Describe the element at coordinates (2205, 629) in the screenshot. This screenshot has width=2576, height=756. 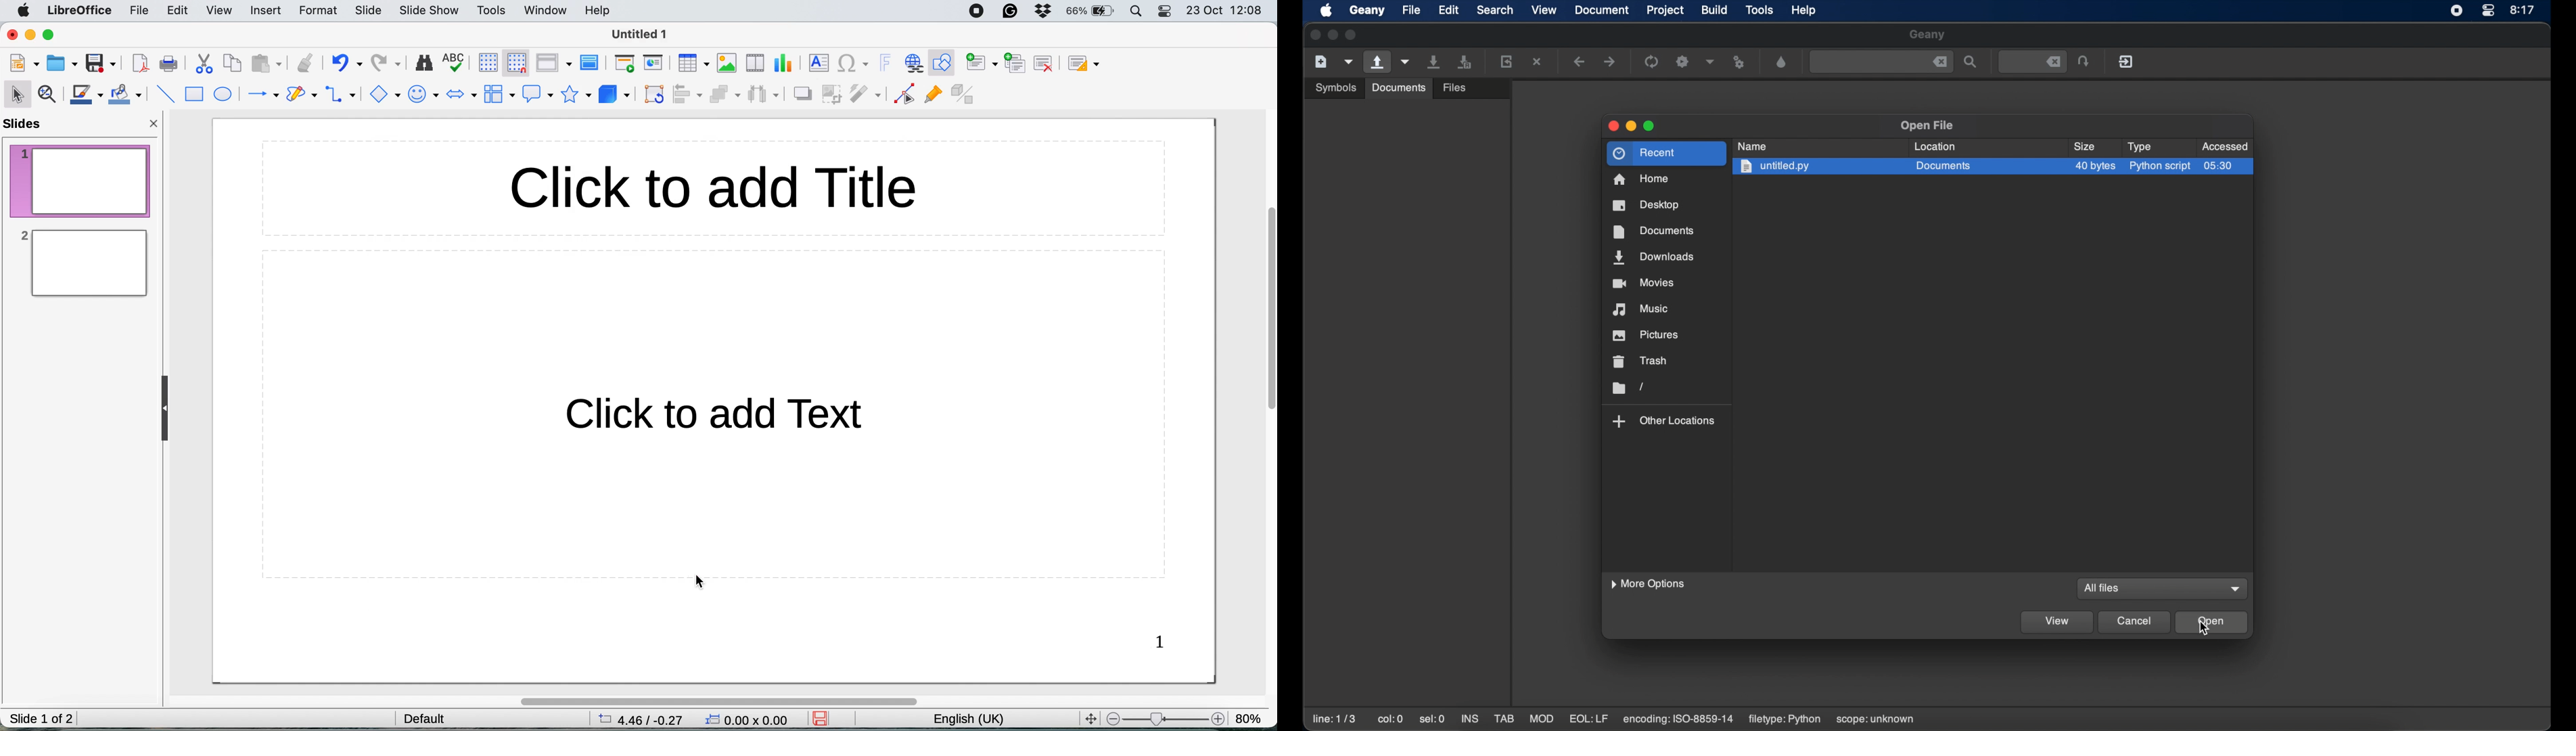
I see `cursor` at that location.